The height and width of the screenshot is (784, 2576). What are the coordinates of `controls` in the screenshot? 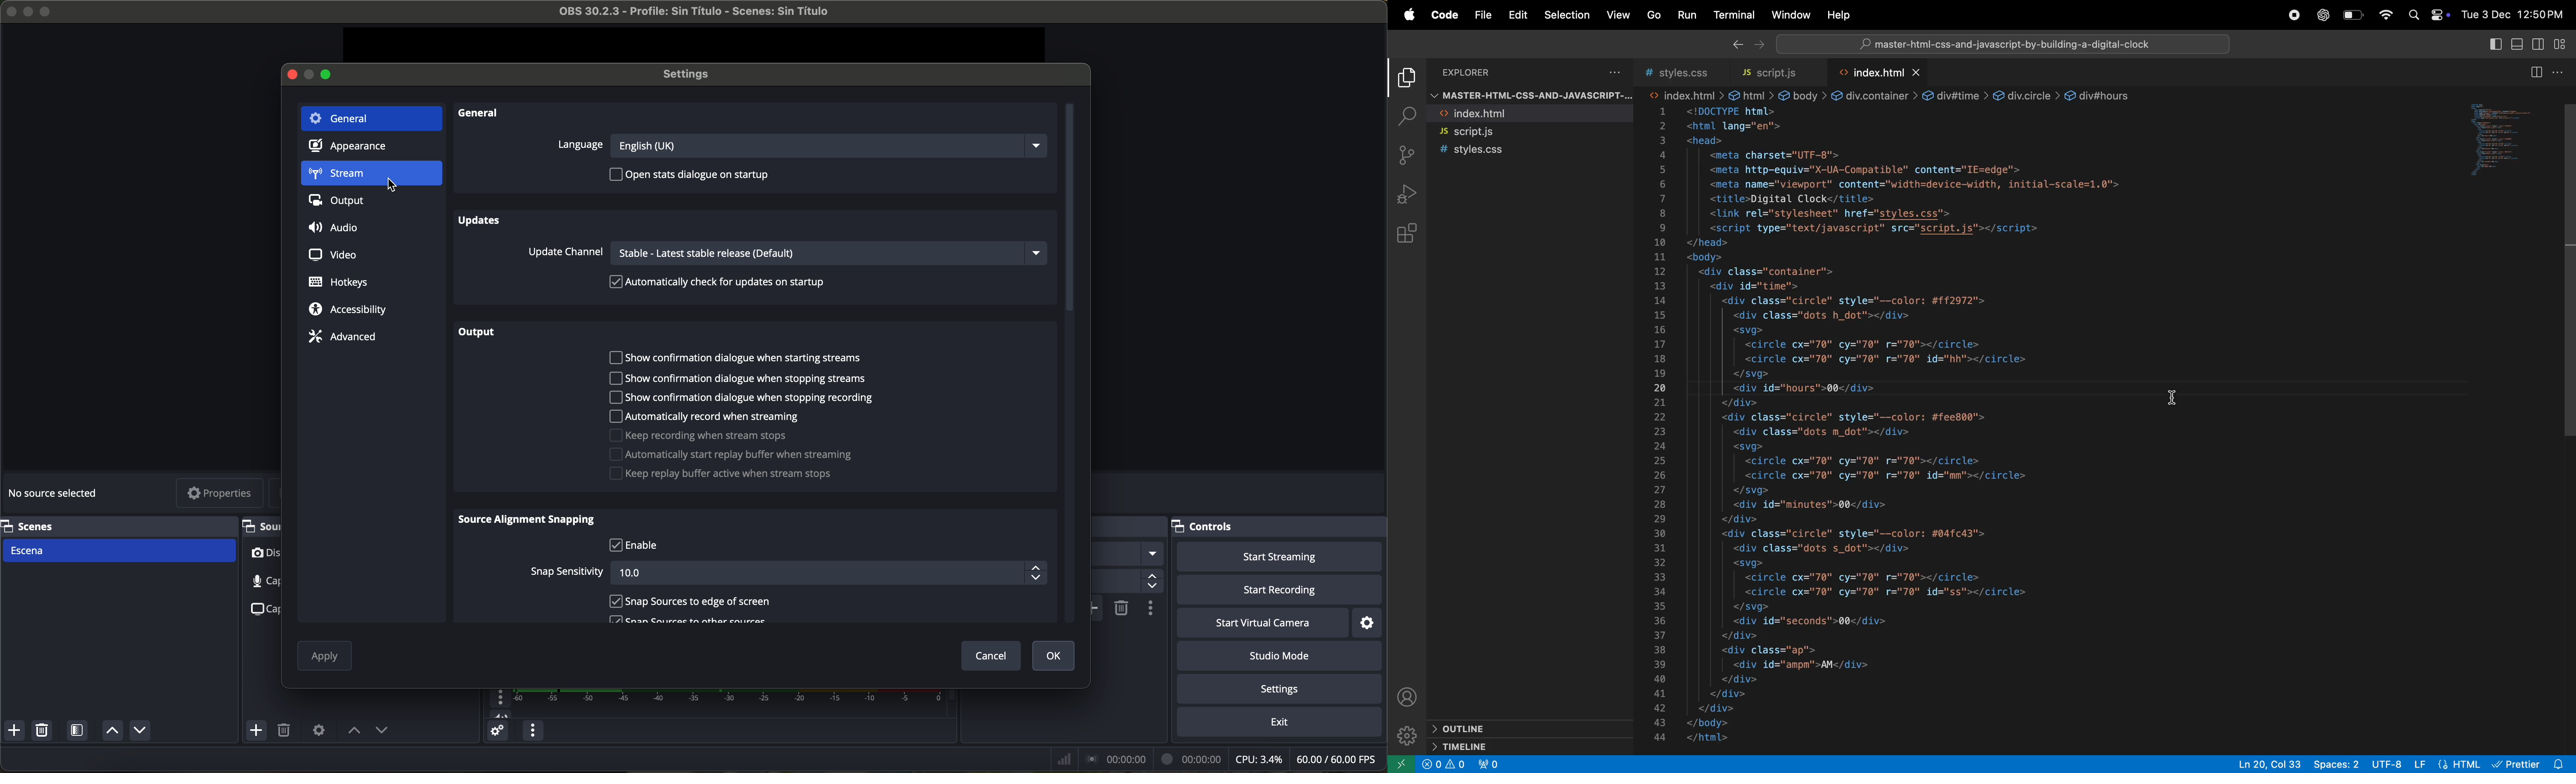 It's located at (1279, 527).